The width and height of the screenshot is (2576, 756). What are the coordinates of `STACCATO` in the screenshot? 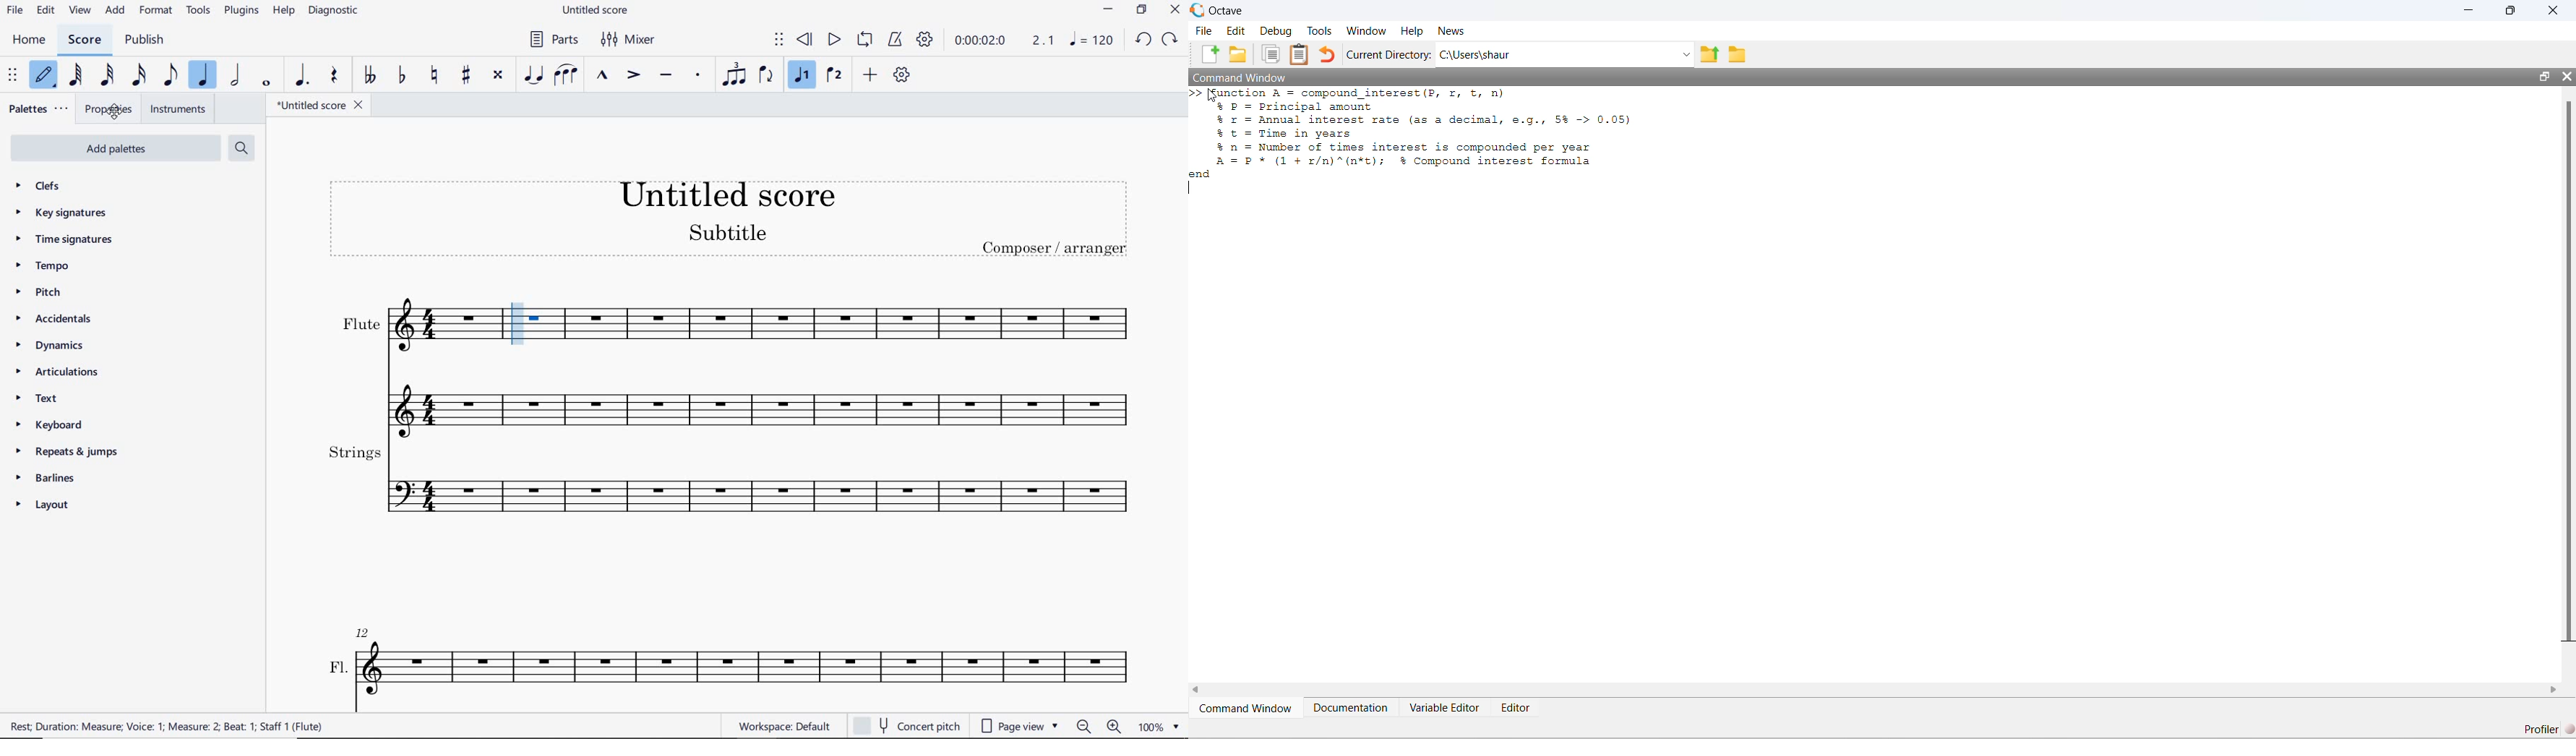 It's located at (699, 76).